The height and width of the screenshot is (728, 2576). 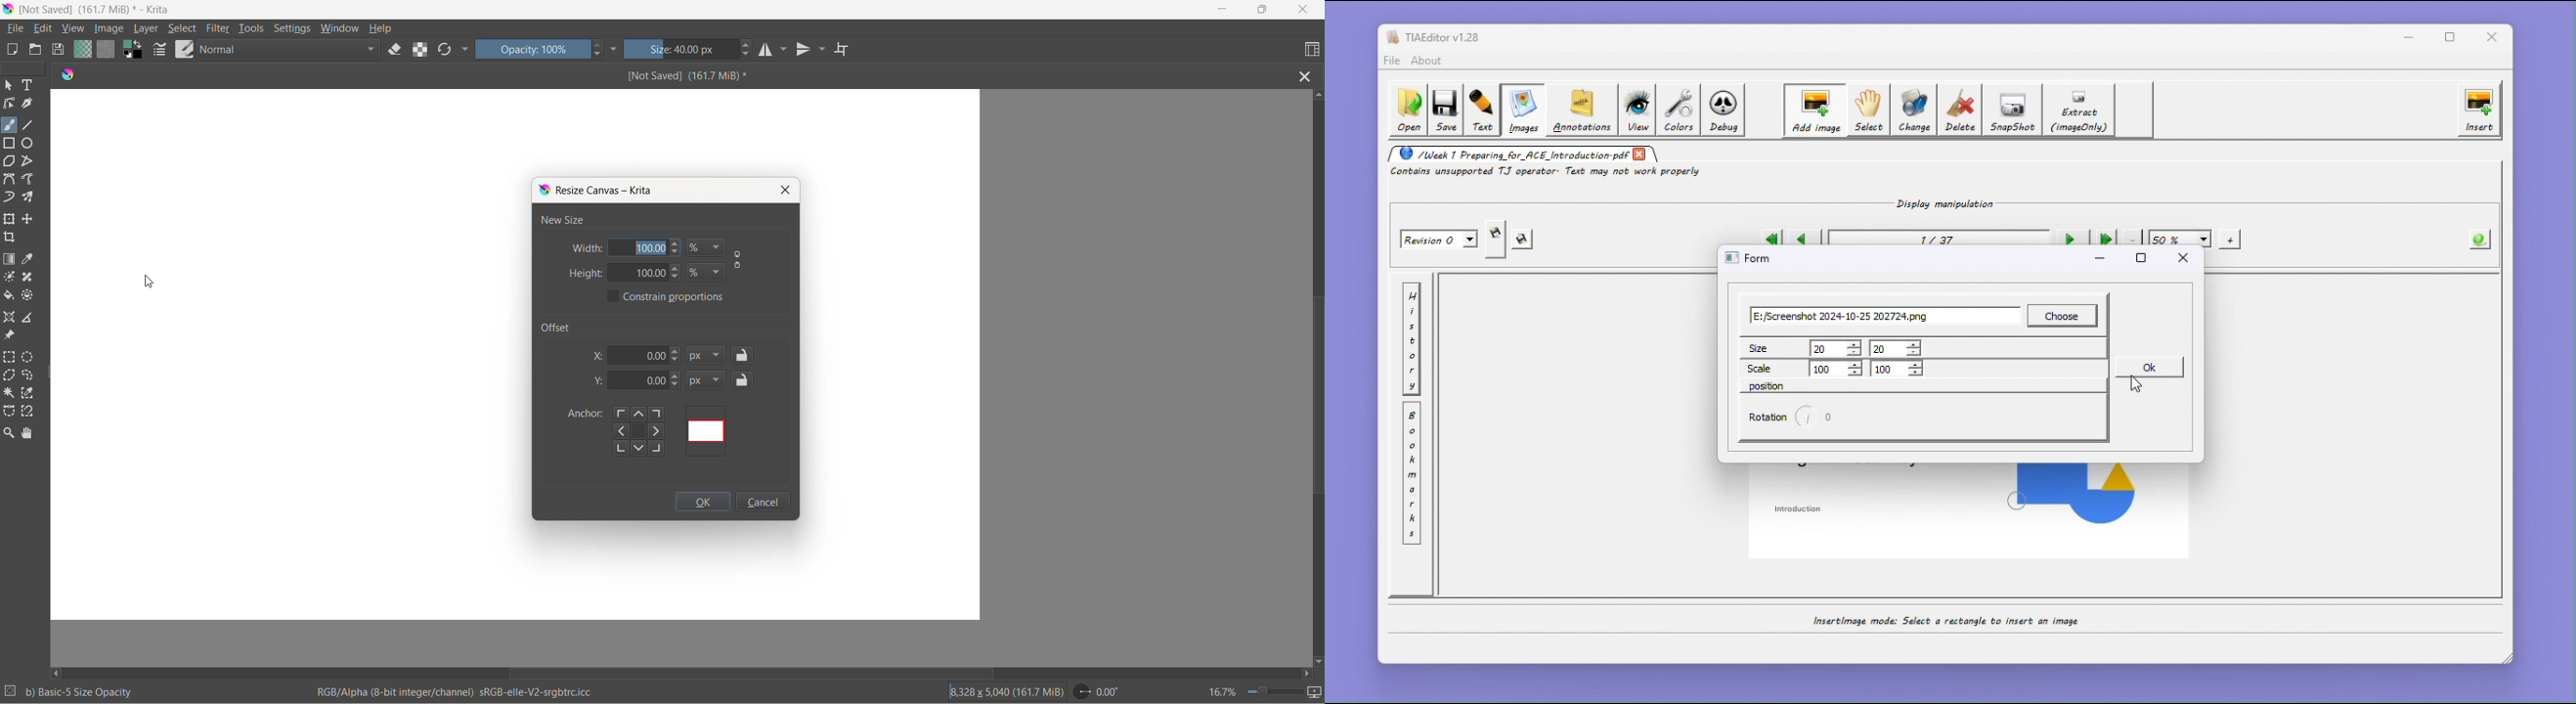 I want to click on layer, so click(x=148, y=29).